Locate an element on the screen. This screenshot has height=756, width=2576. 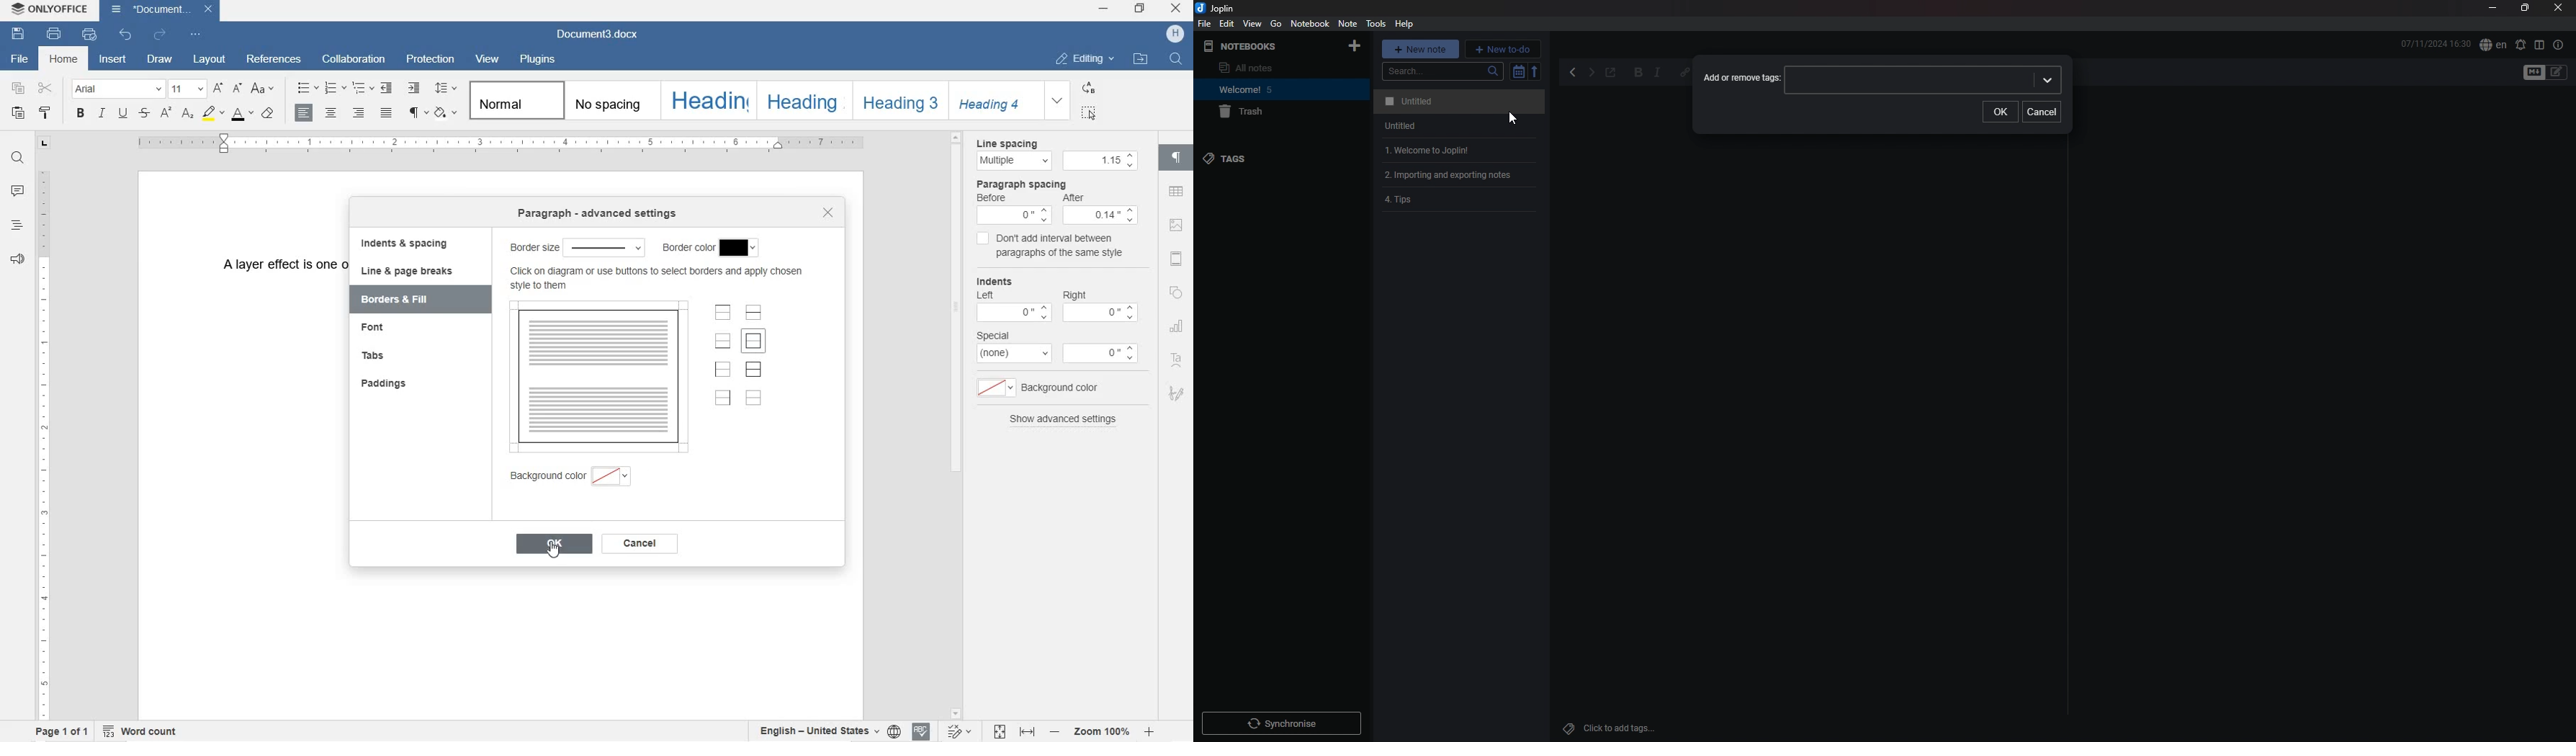
toggle sort order is located at coordinates (1518, 72).